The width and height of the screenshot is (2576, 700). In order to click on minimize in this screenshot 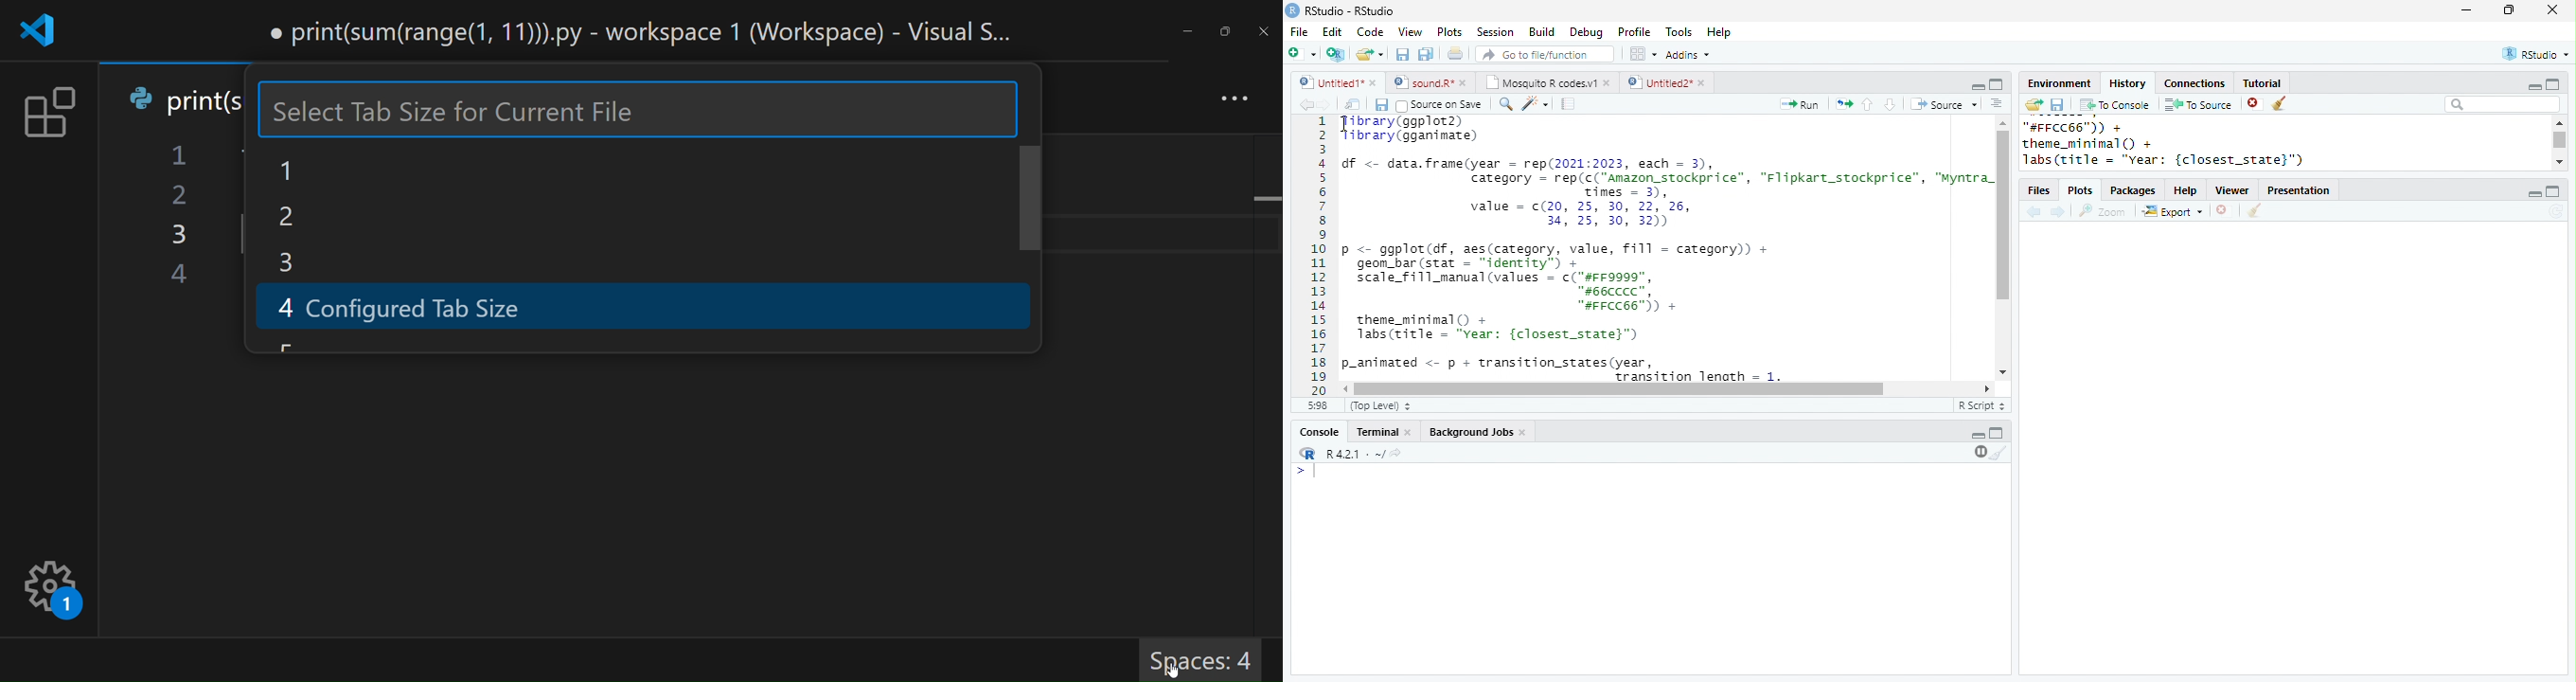, I will do `click(2534, 194)`.